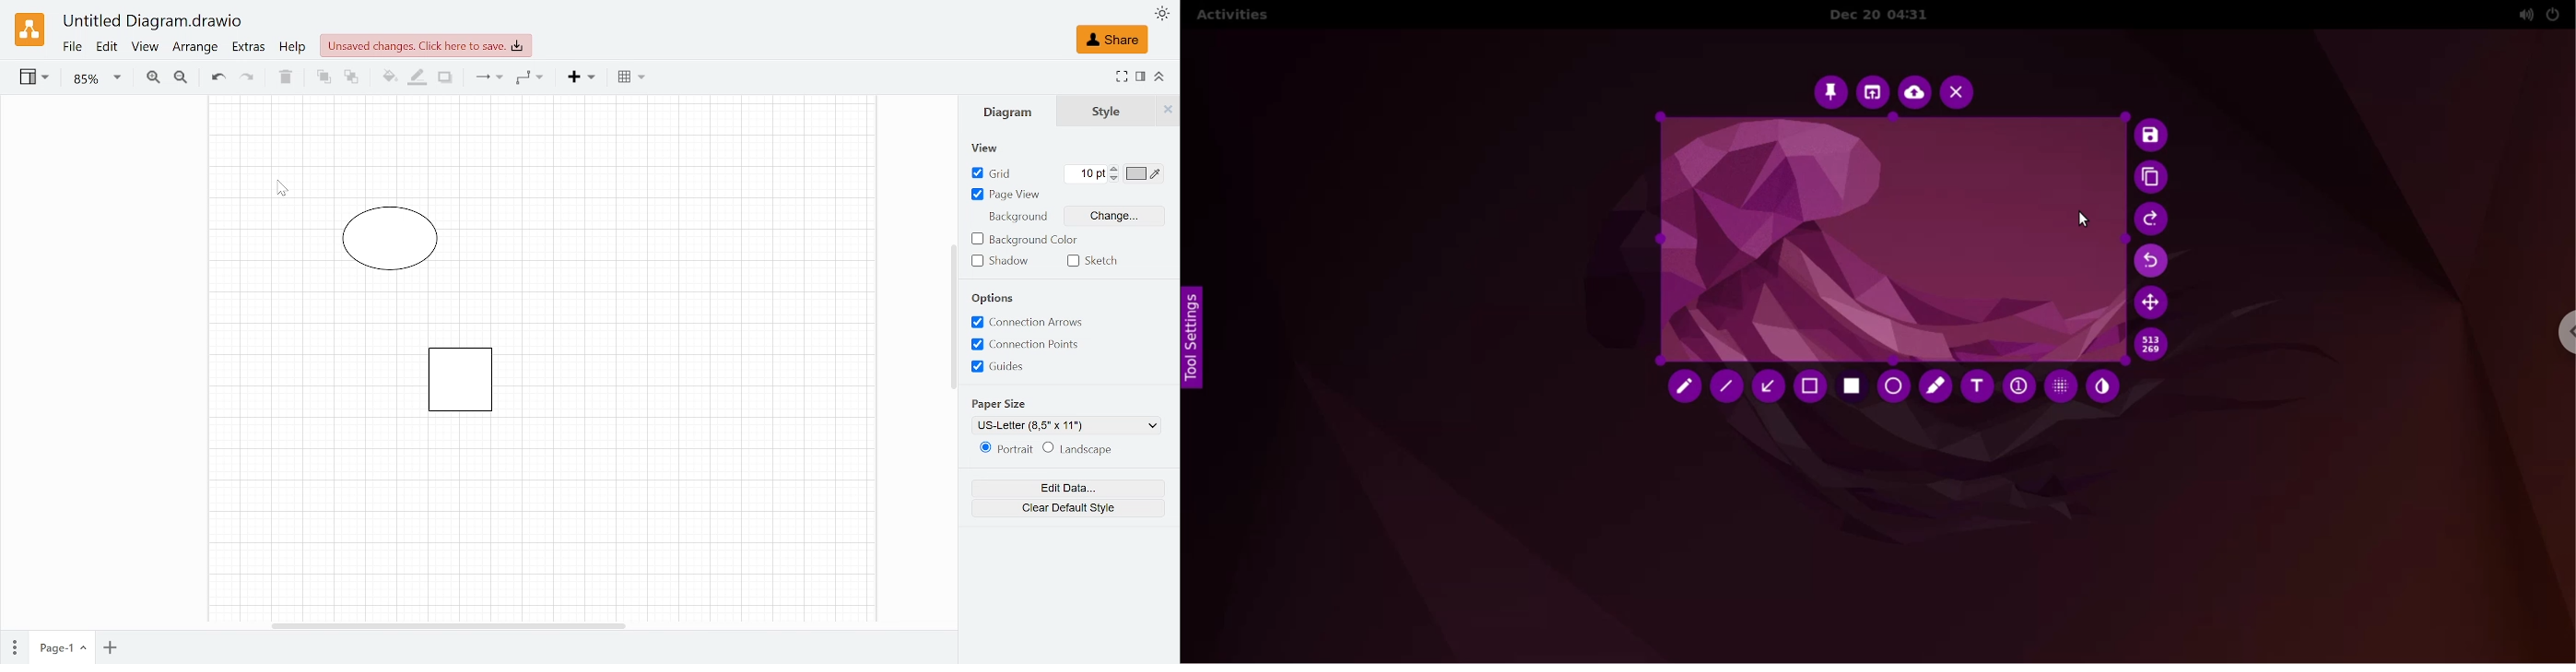  Describe the element at coordinates (249, 49) in the screenshot. I see `Extras` at that location.